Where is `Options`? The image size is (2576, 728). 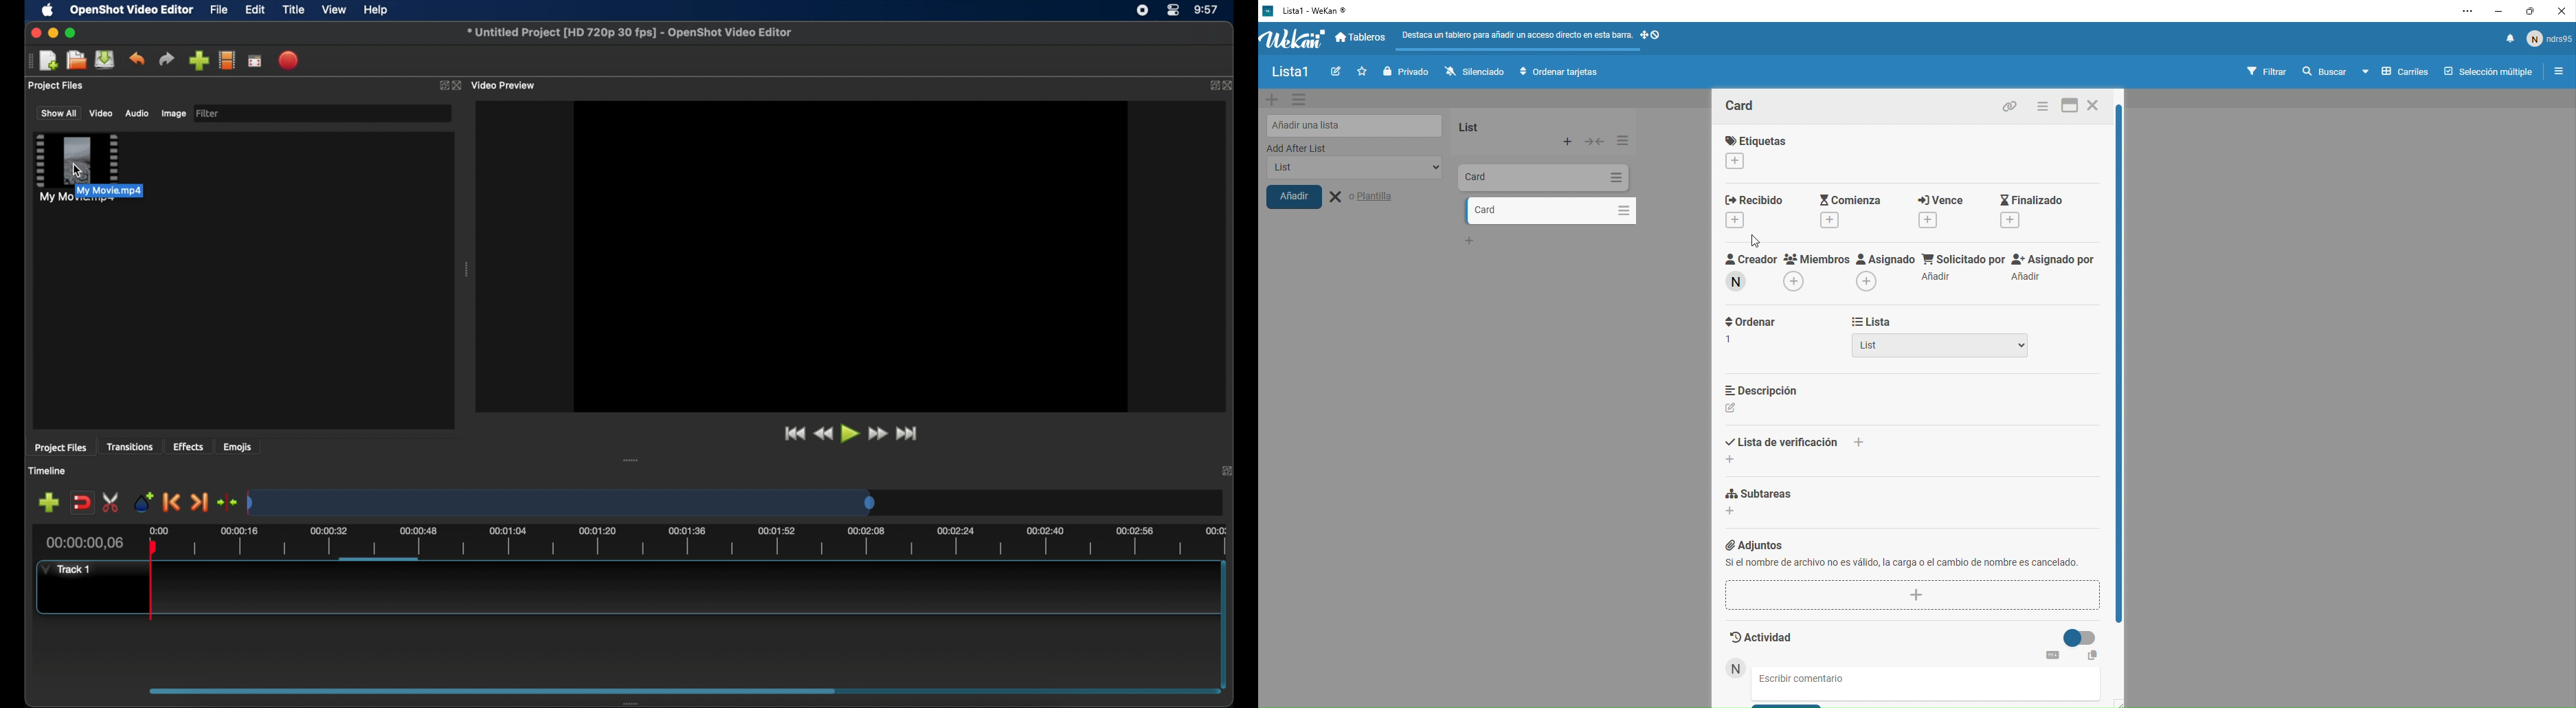 Options is located at coordinates (1615, 177).